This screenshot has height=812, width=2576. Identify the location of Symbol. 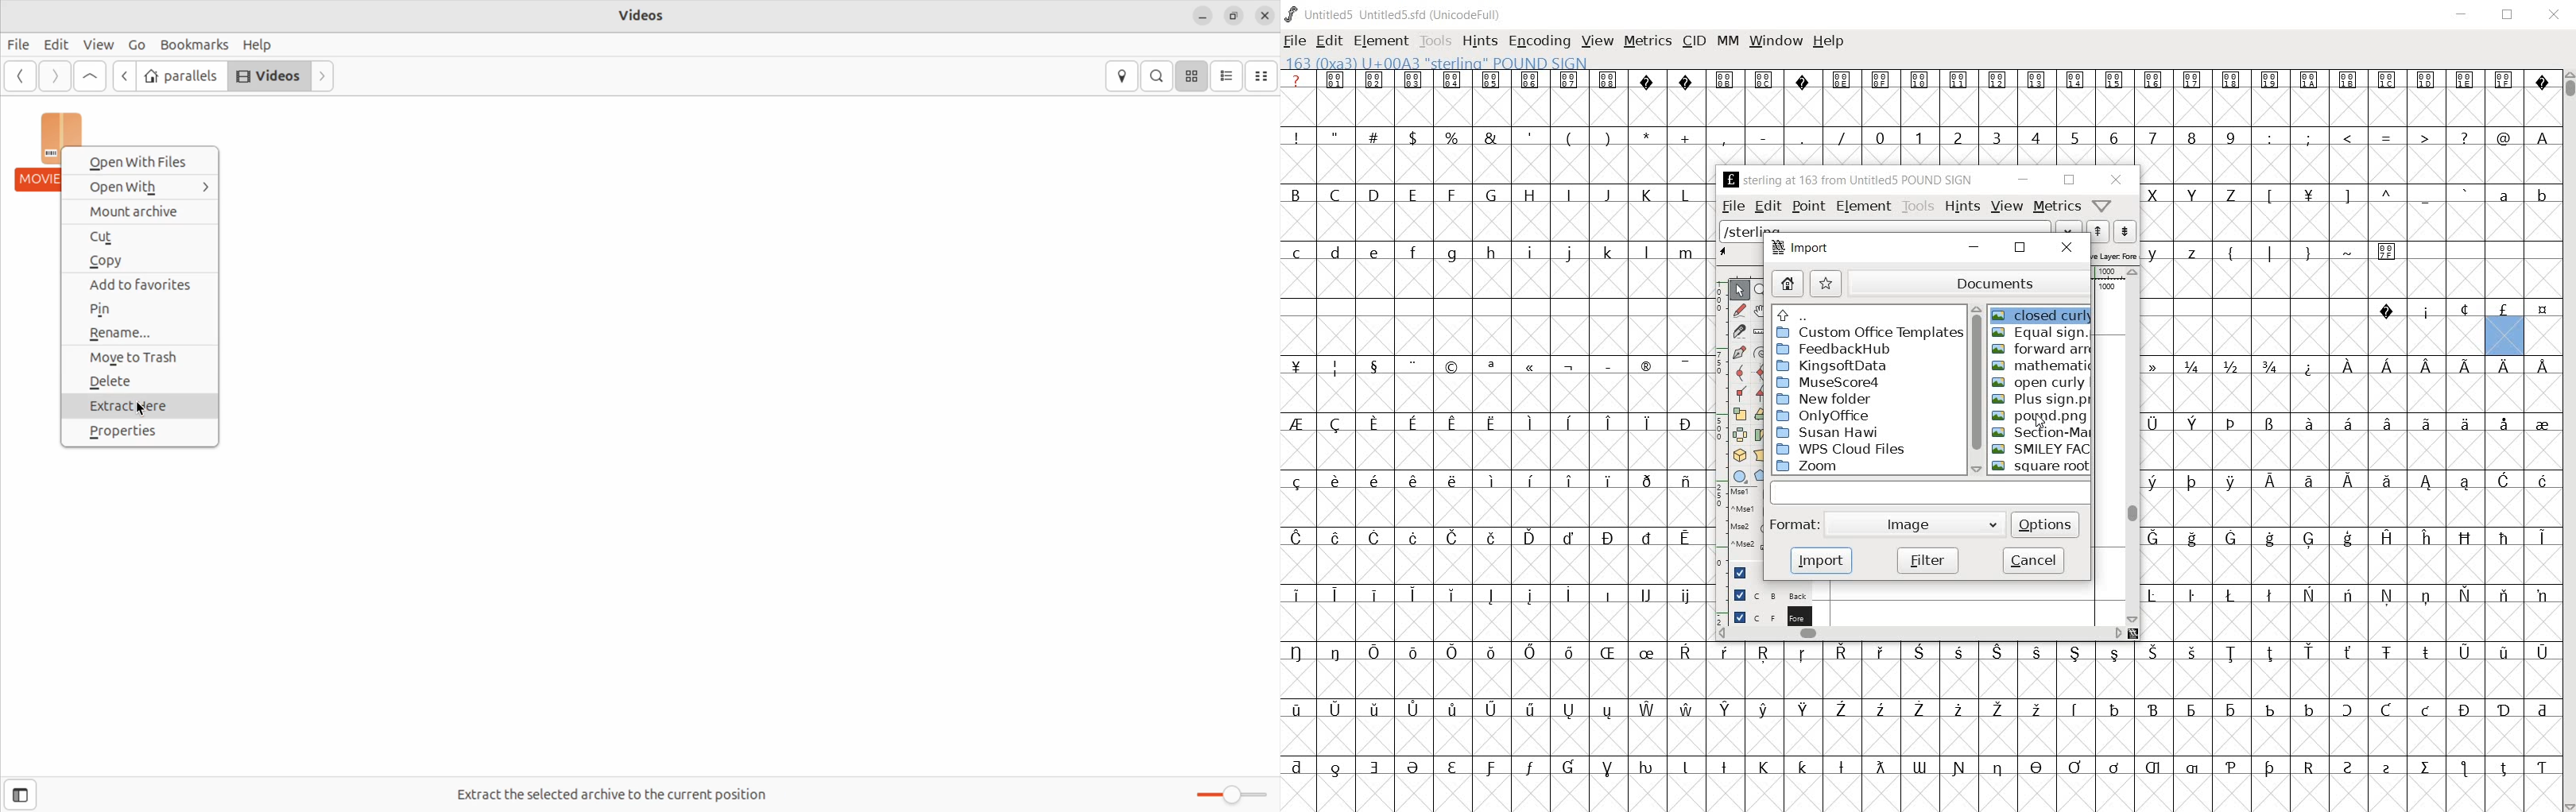
(1376, 80).